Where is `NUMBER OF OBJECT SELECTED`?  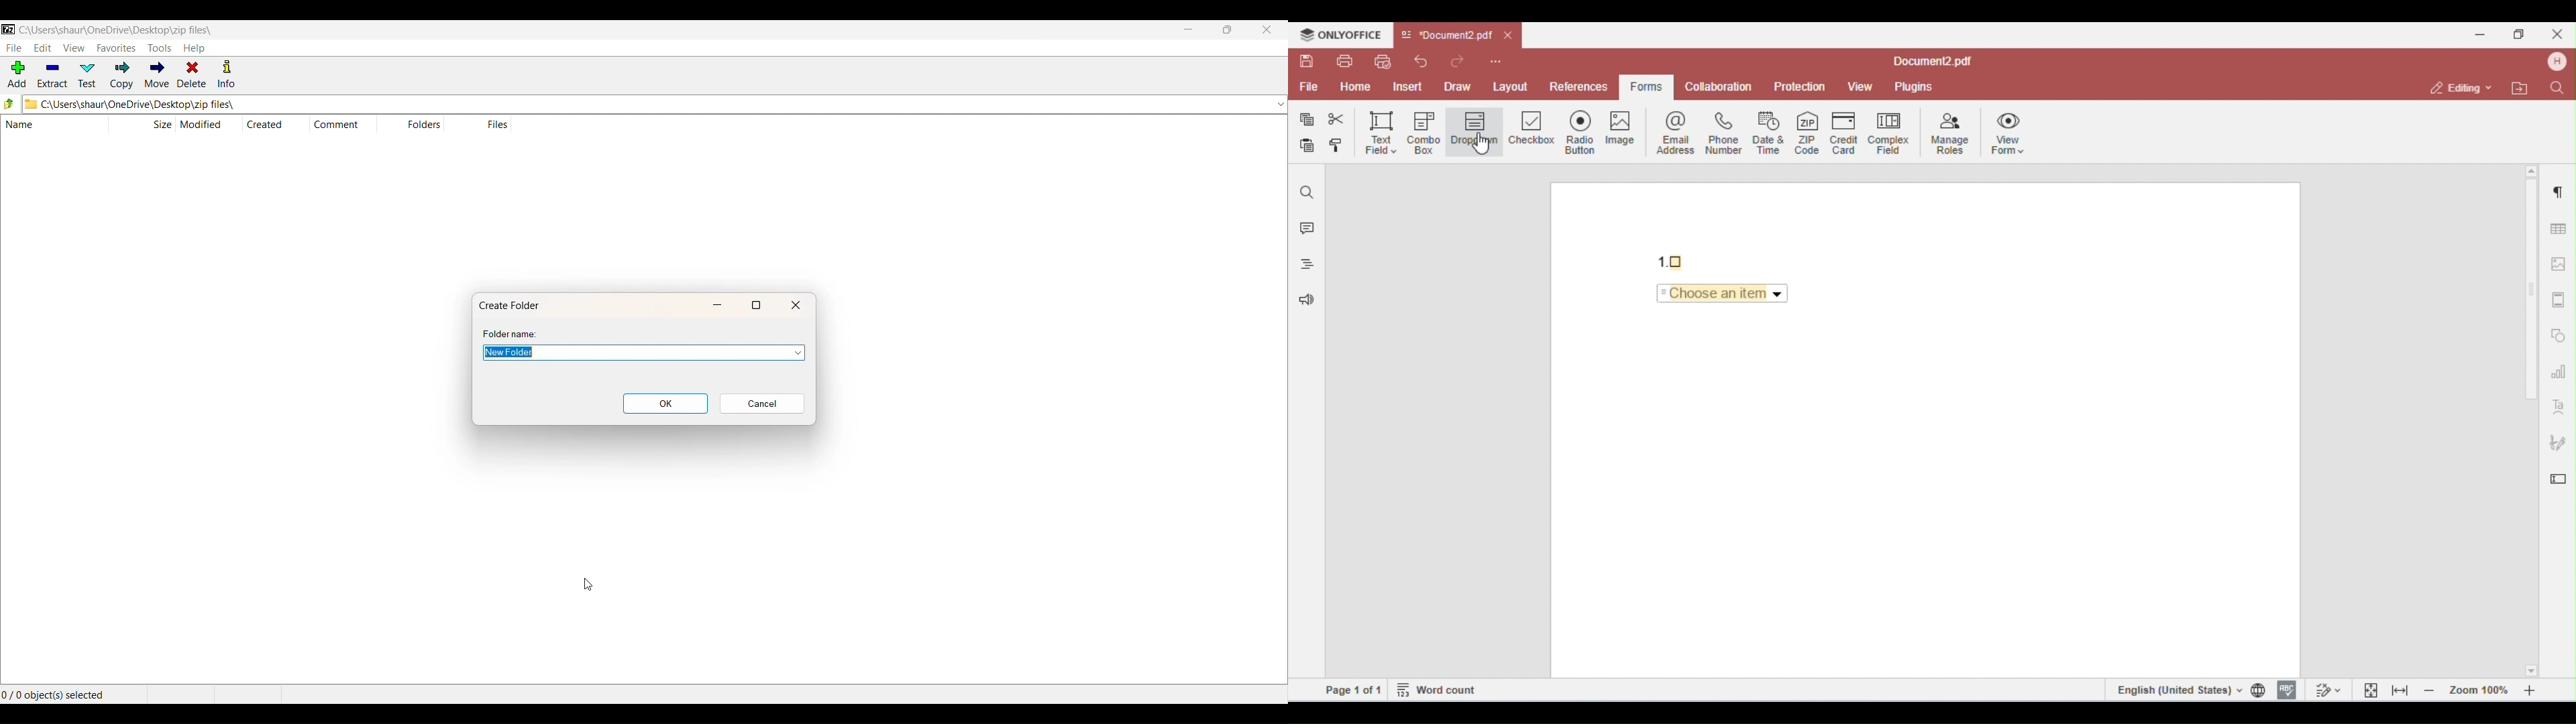
NUMBER OF OBJECT SELECTED is located at coordinates (70, 692).